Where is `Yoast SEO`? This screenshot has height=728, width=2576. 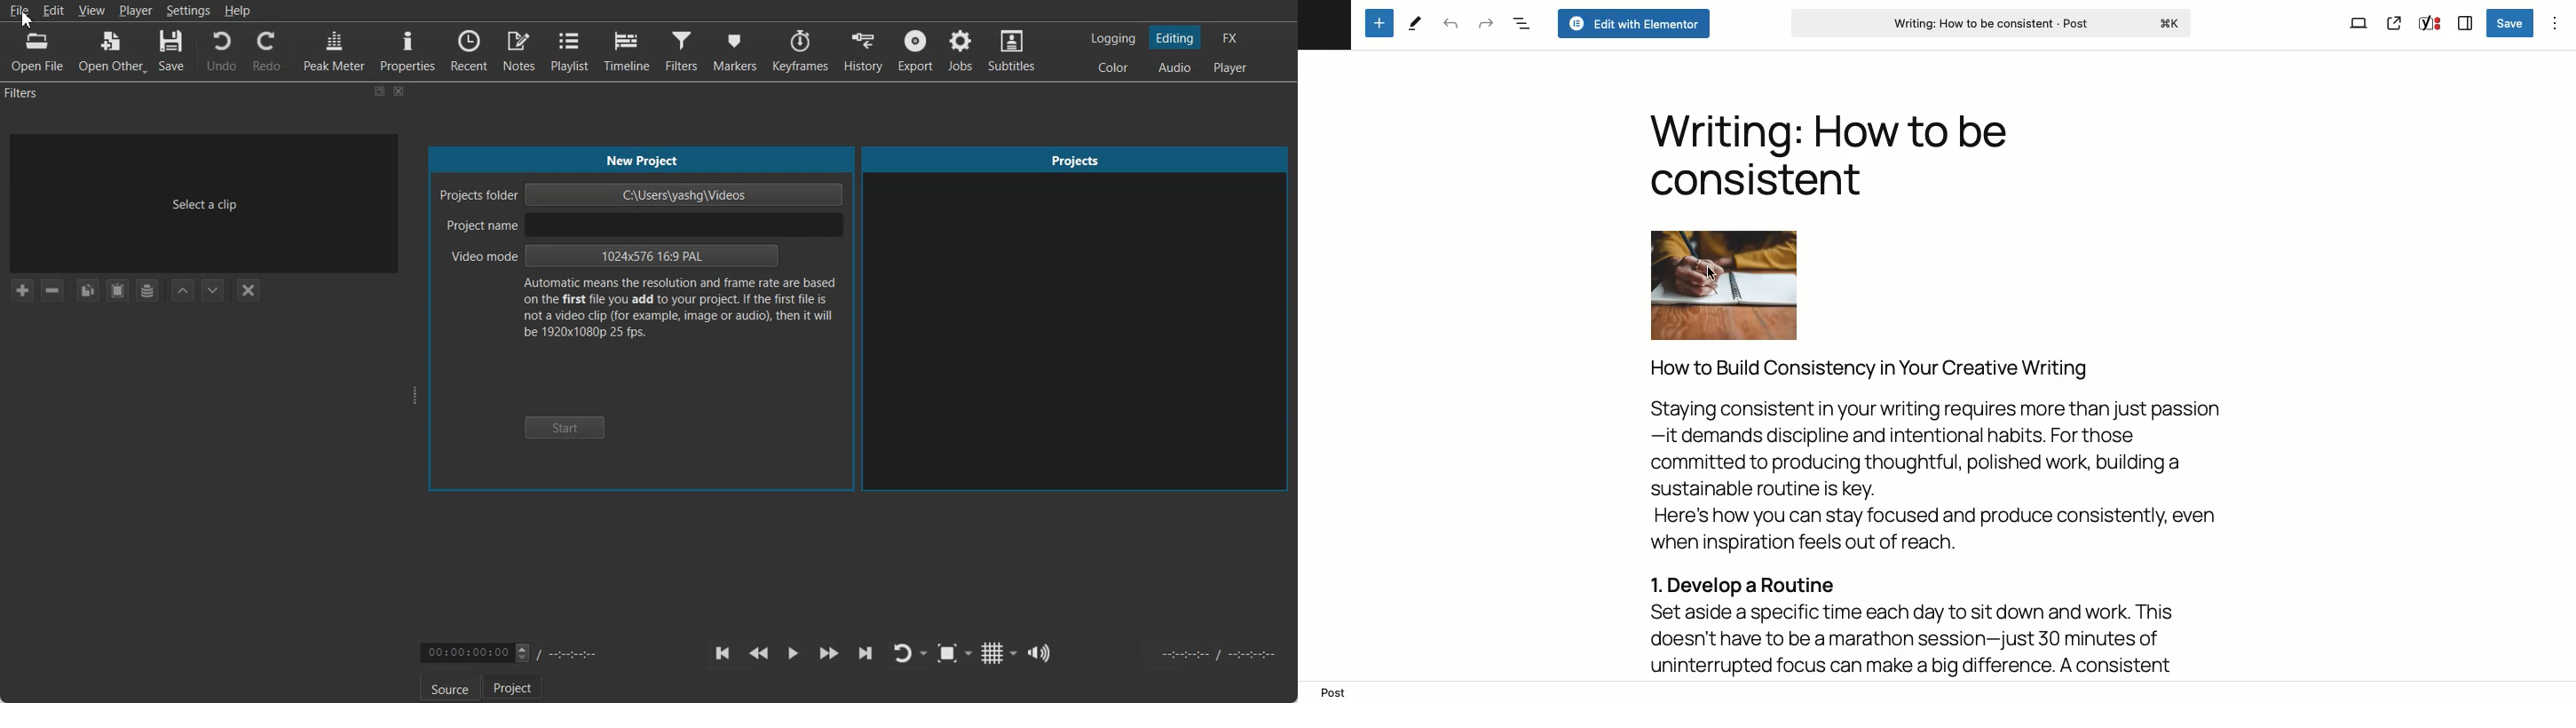 Yoast SEO is located at coordinates (2429, 25).